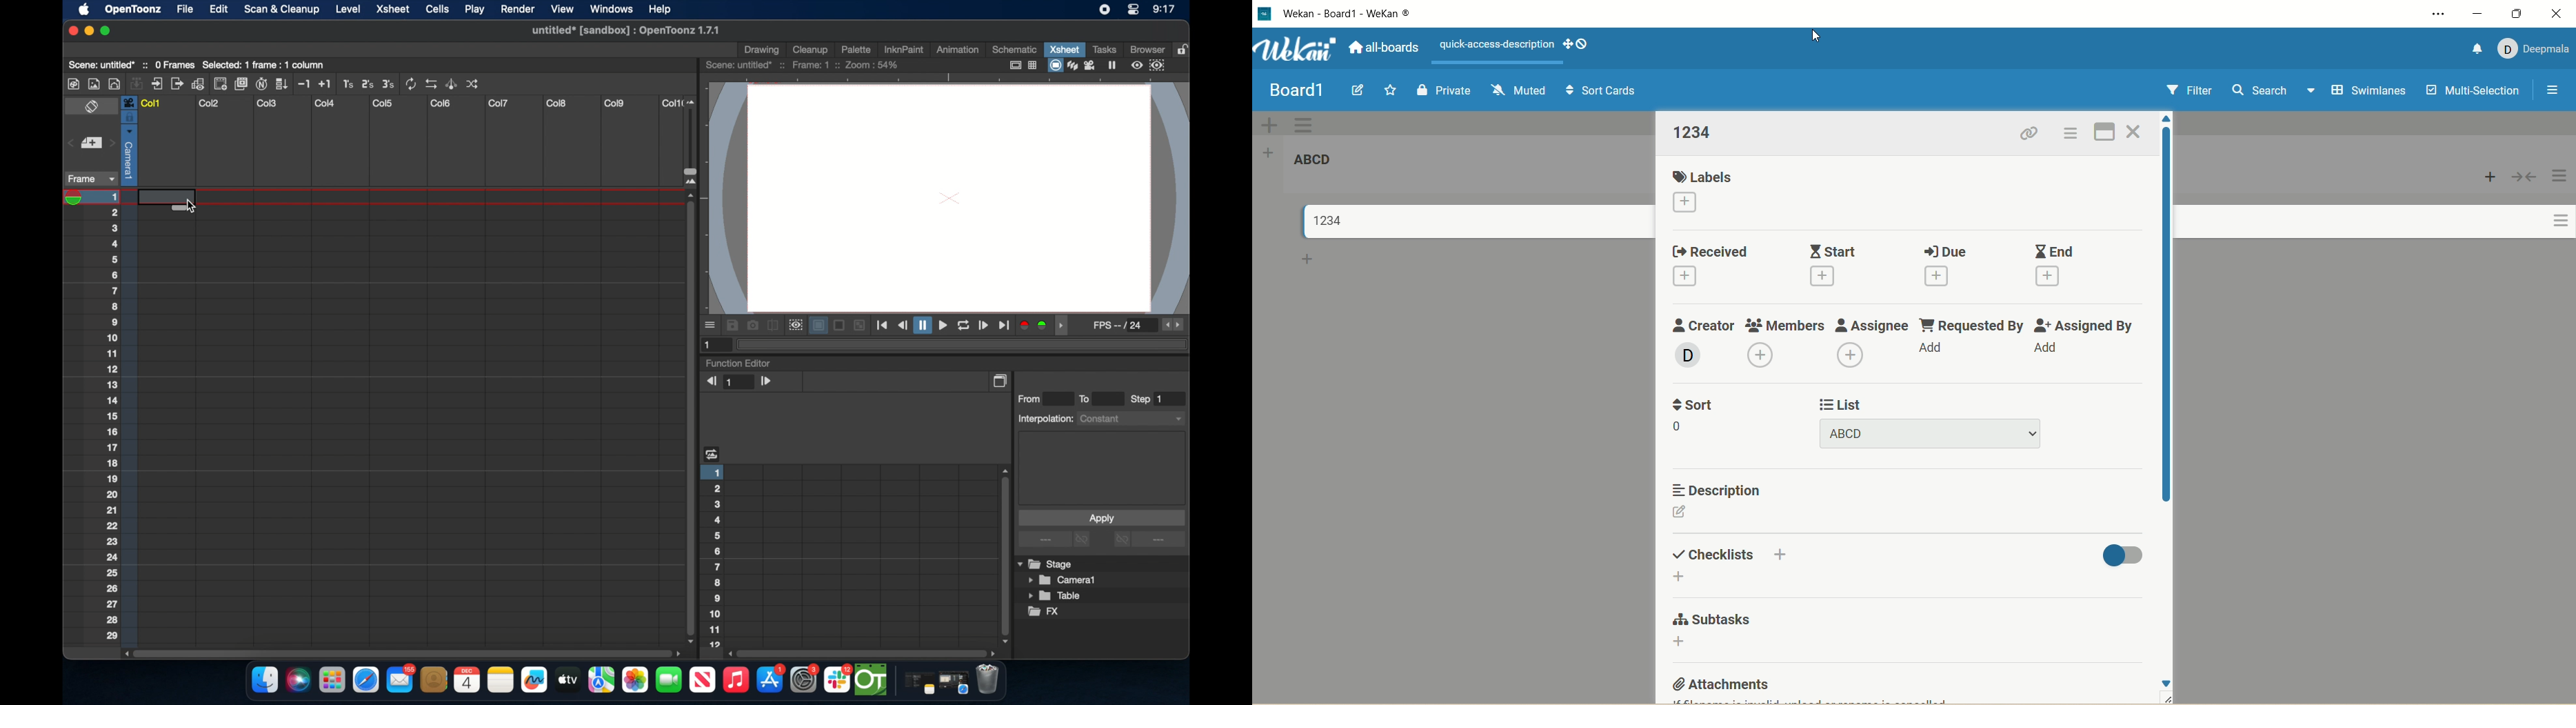 The image size is (2576, 728). Describe the element at coordinates (297, 680) in the screenshot. I see `siri` at that location.